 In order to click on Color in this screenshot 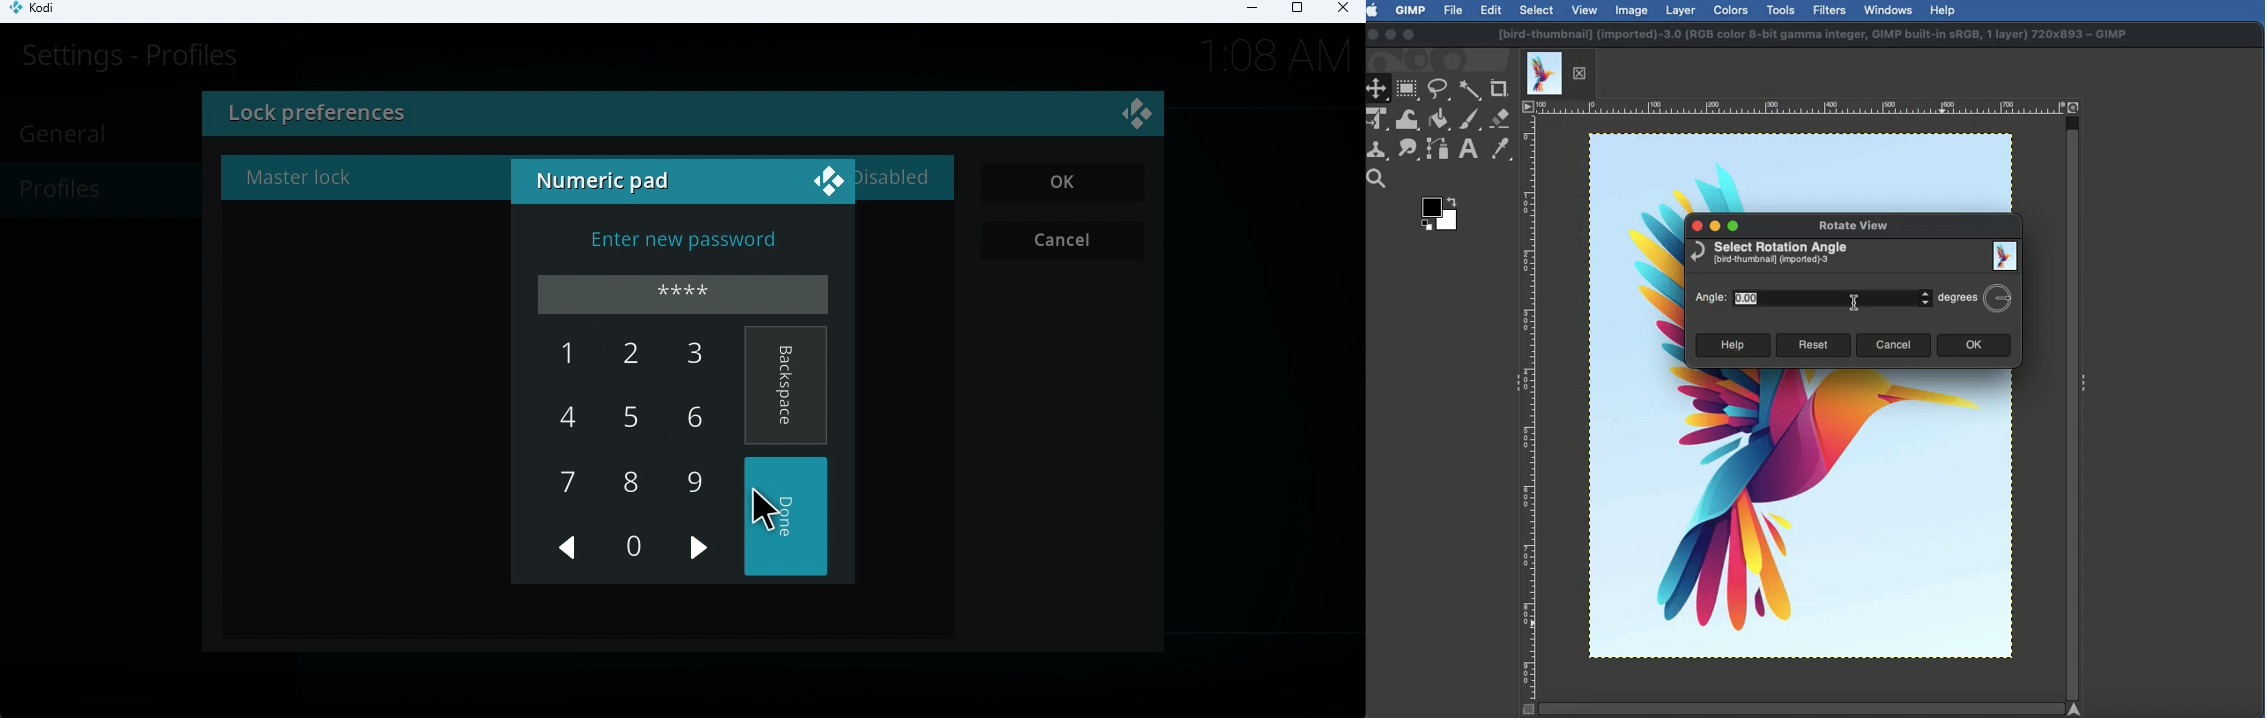, I will do `click(1437, 217)`.